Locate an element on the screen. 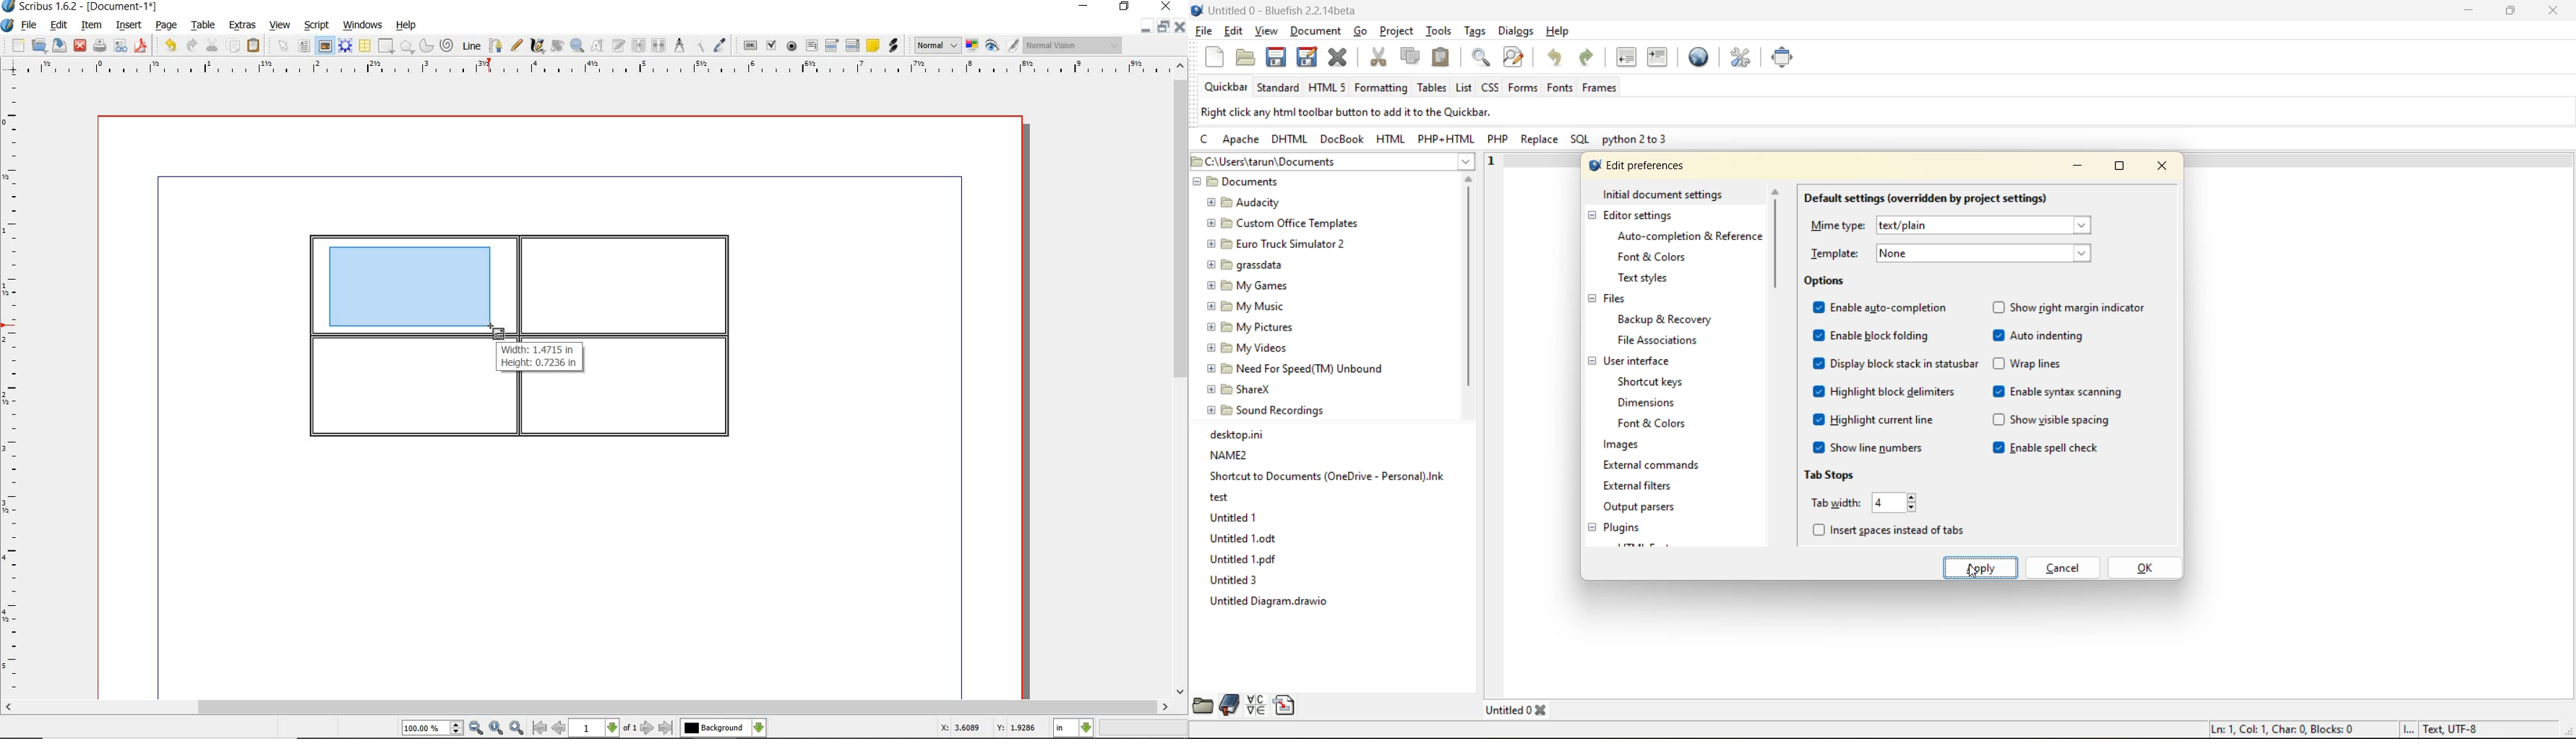 This screenshot has height=756, width=2576. edit preferences is located at coordinates (1742, 58).